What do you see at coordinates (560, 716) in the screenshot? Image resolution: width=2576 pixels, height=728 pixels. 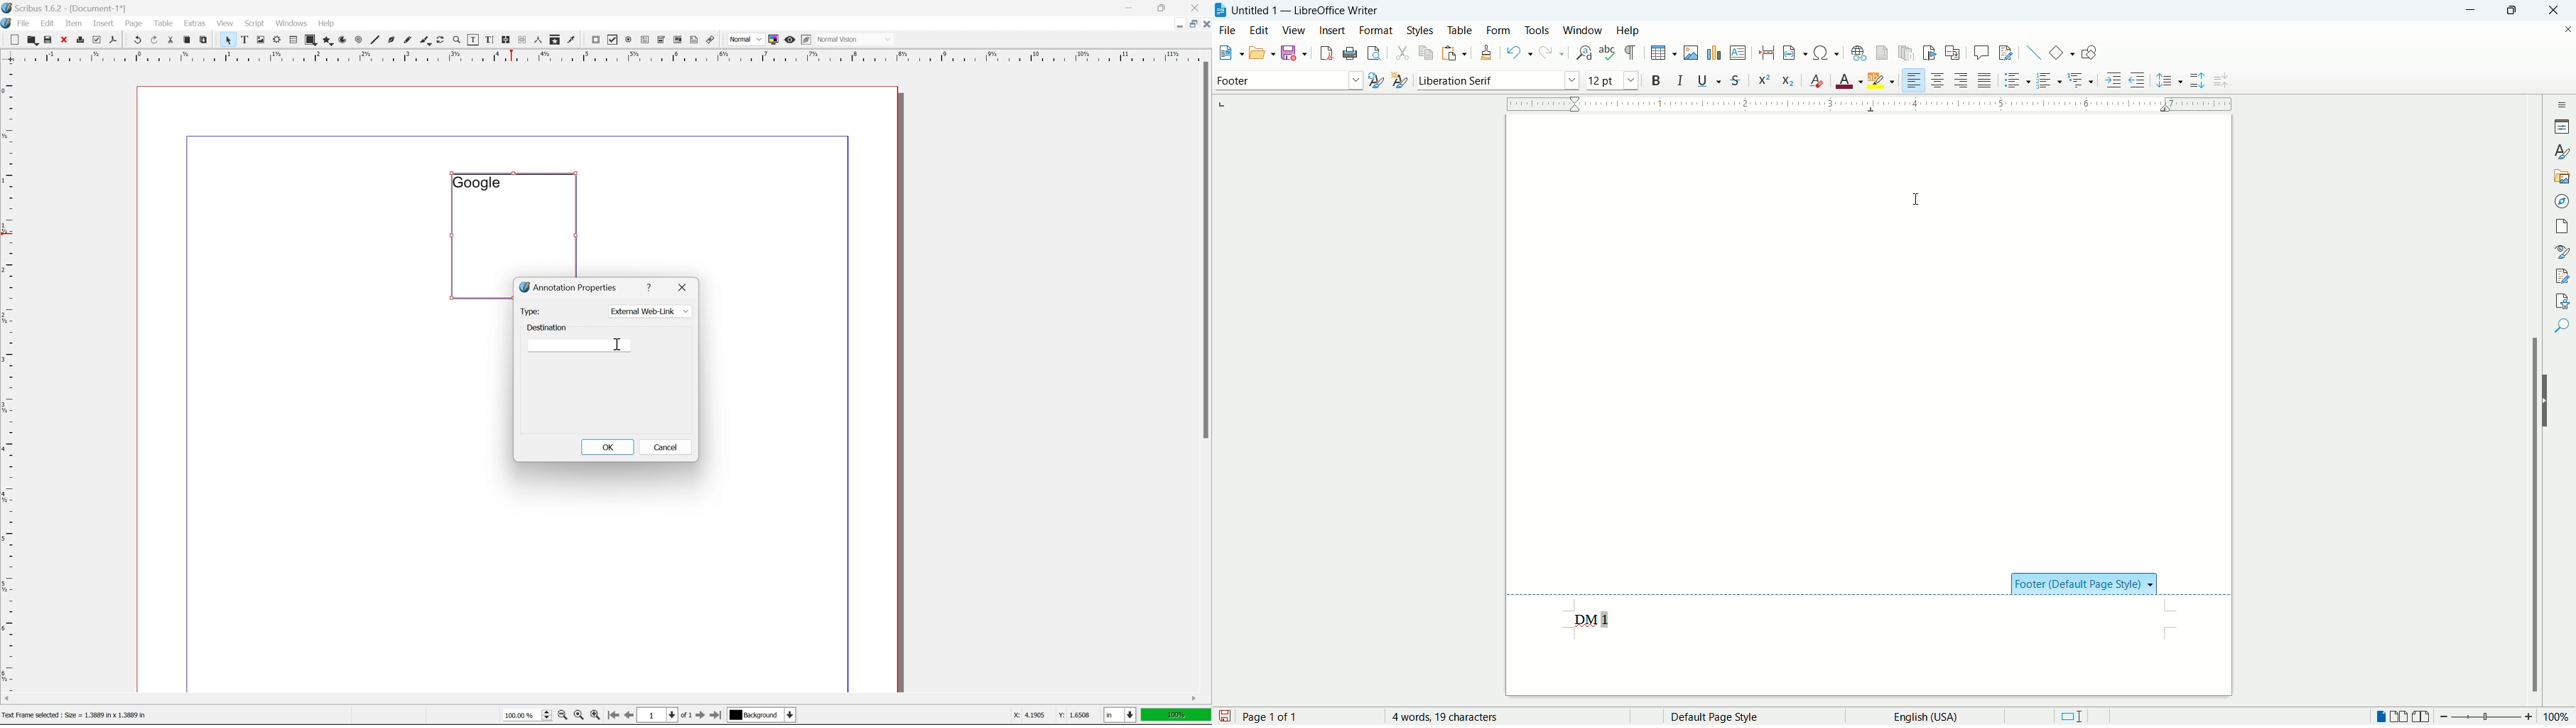 I see `zoom out` at bounding box center [560, 716].